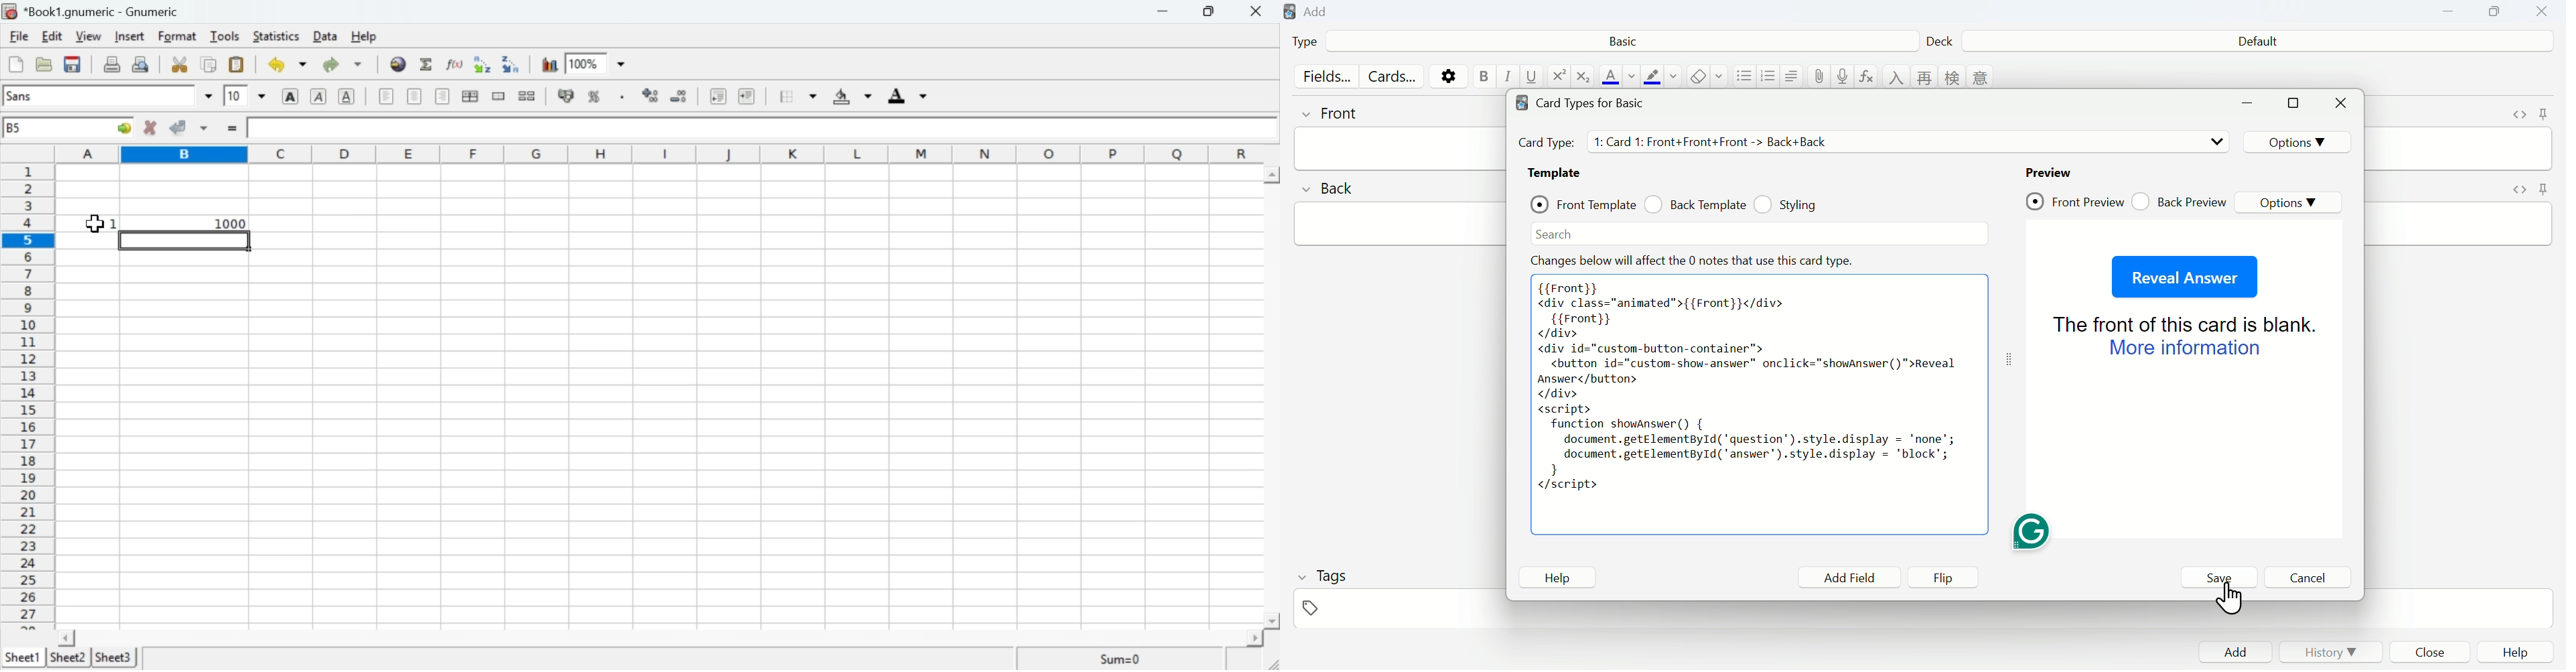 The width and height of the screenshot is (2576, 672). Describe the element at coordinates (10, 11) in the screenshot. I see `icon` at that location.